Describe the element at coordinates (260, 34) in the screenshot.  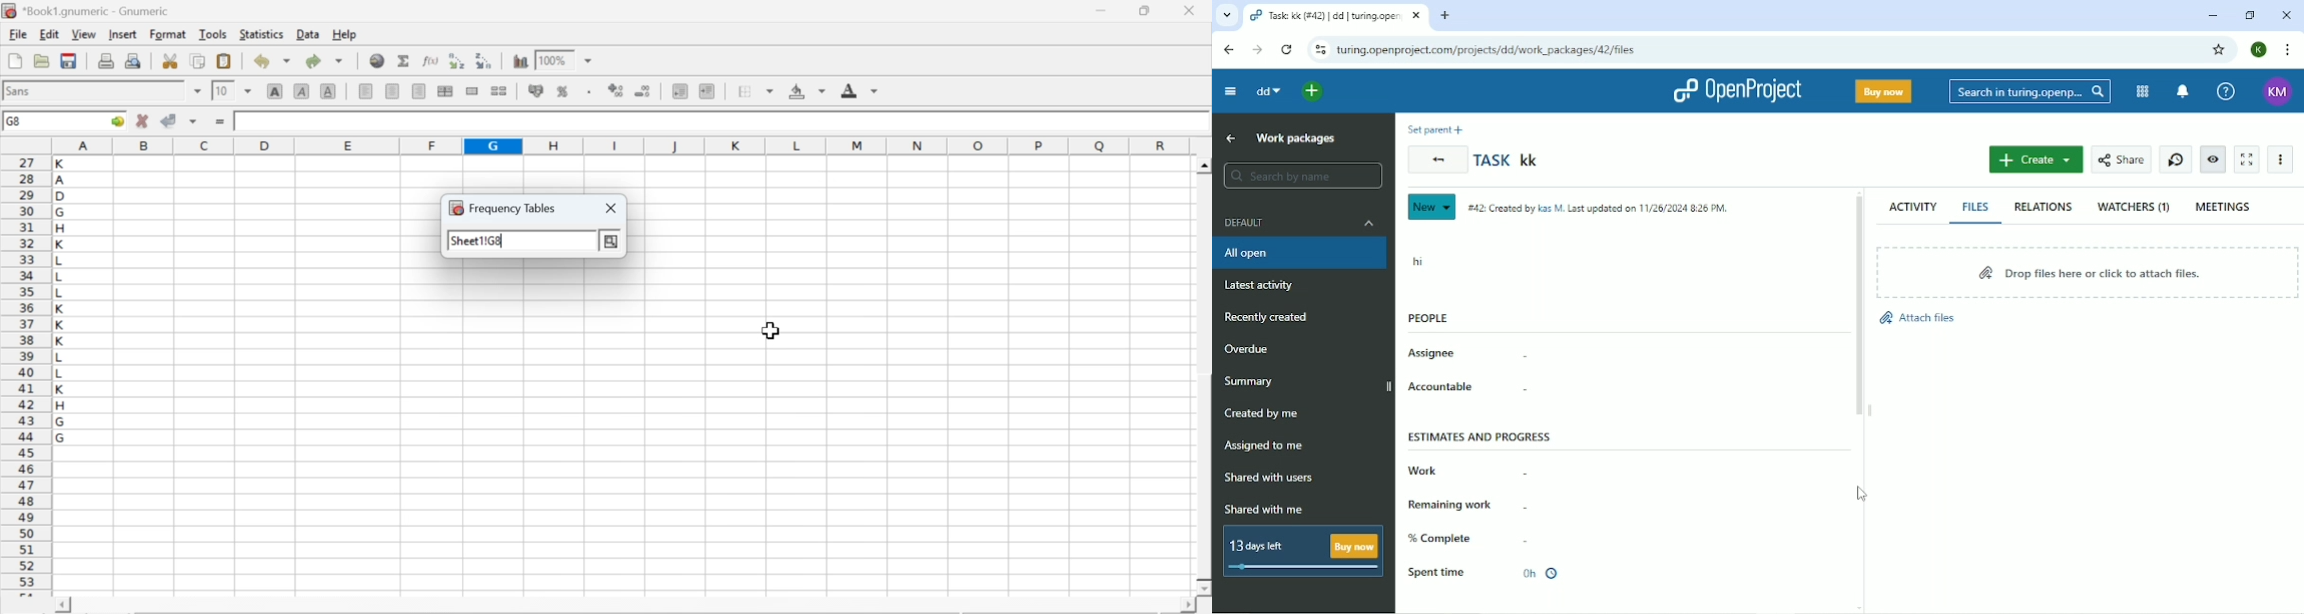
I see `statistics` at that location.